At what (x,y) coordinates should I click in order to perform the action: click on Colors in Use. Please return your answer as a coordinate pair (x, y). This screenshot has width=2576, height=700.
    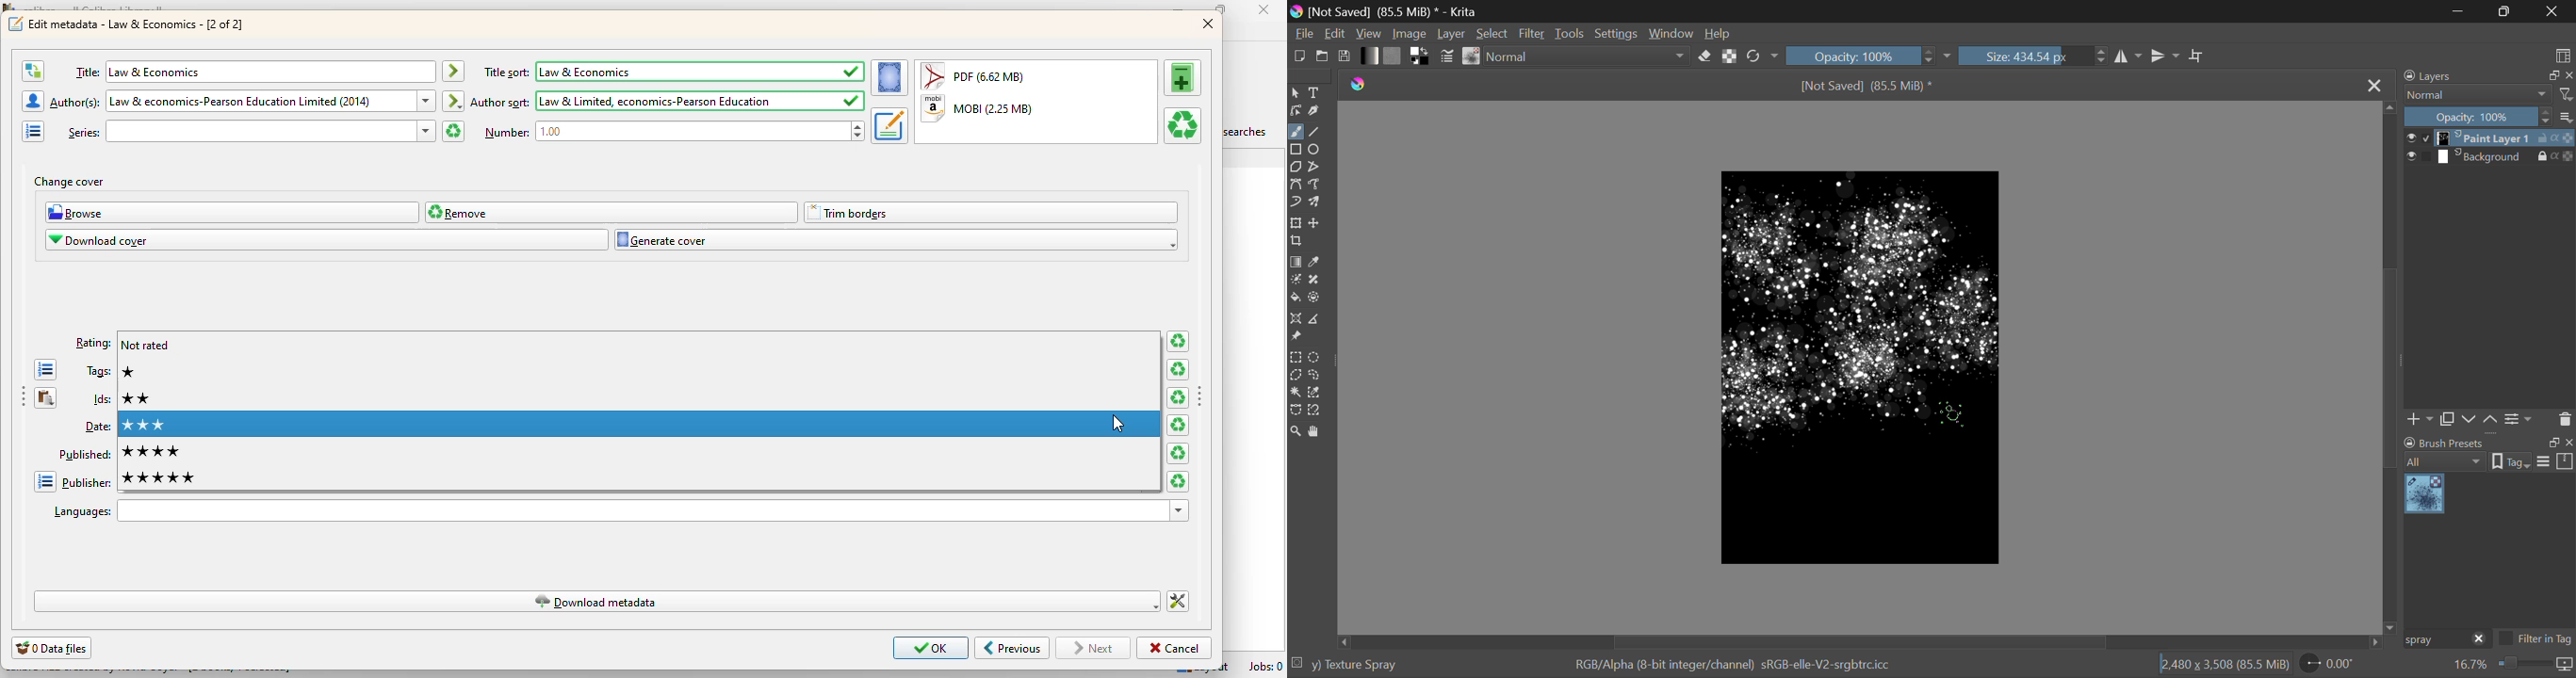
    Looking at the image, I should click on (1421, 56).